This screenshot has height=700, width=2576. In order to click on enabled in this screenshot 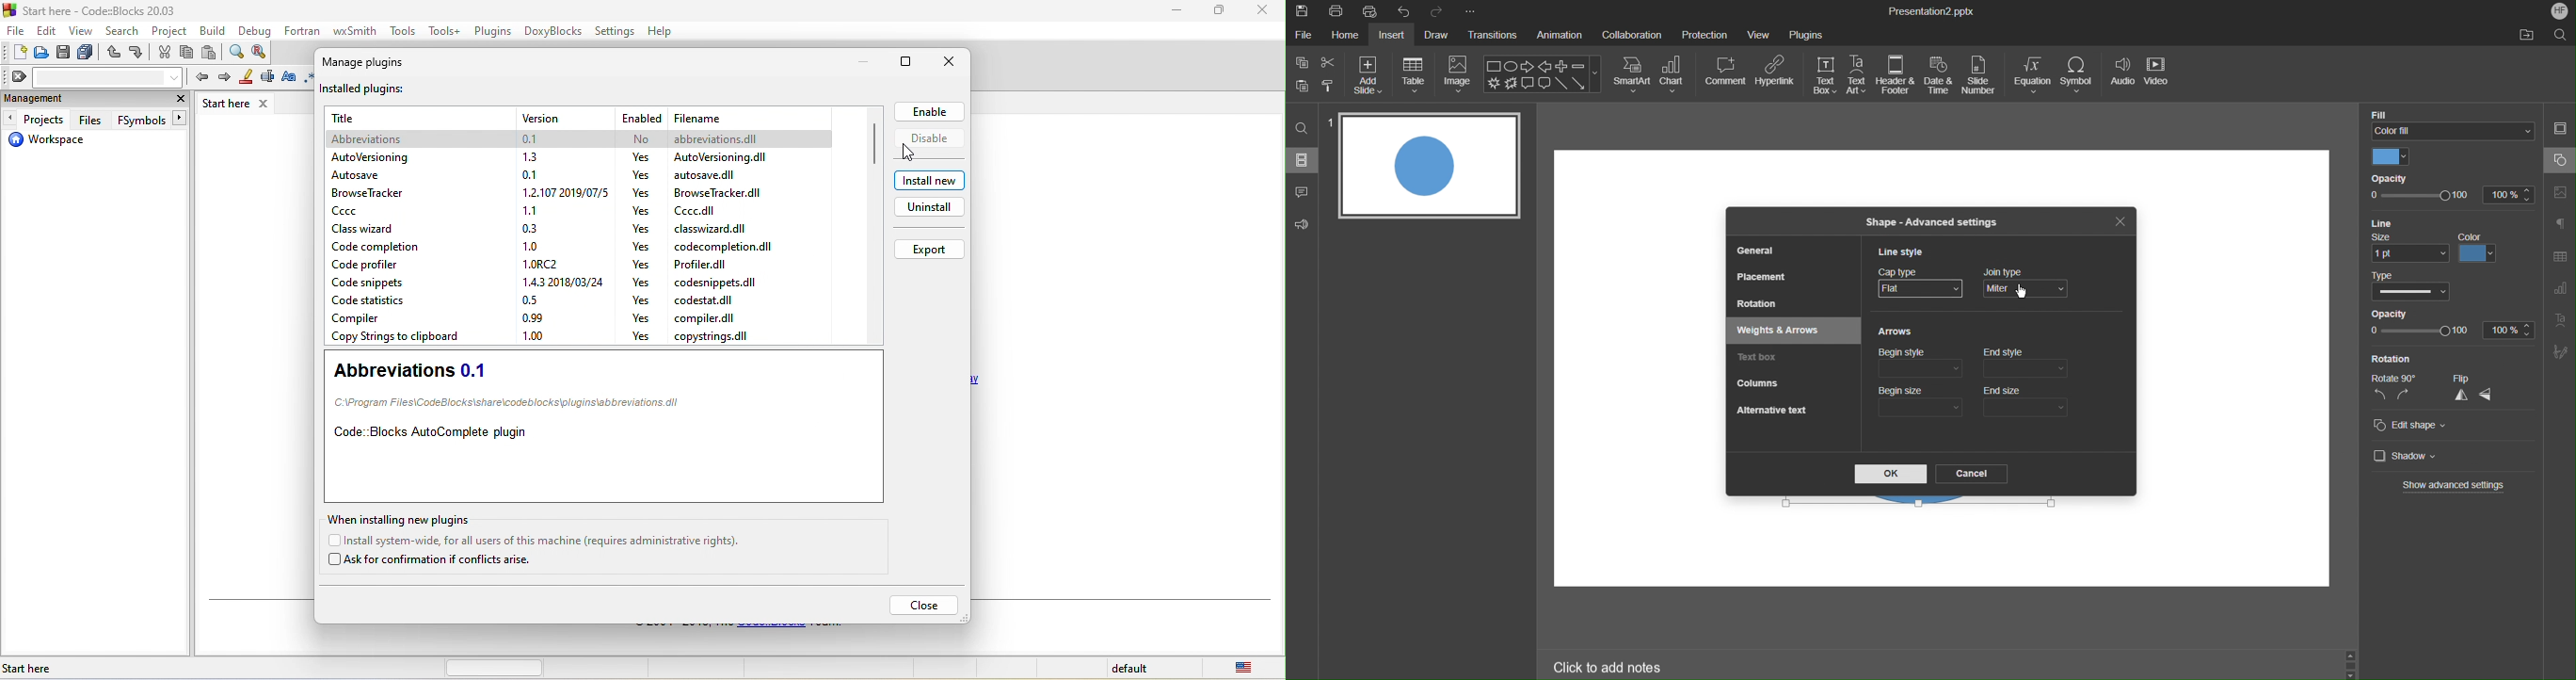, I will do `click(642, 116)`.